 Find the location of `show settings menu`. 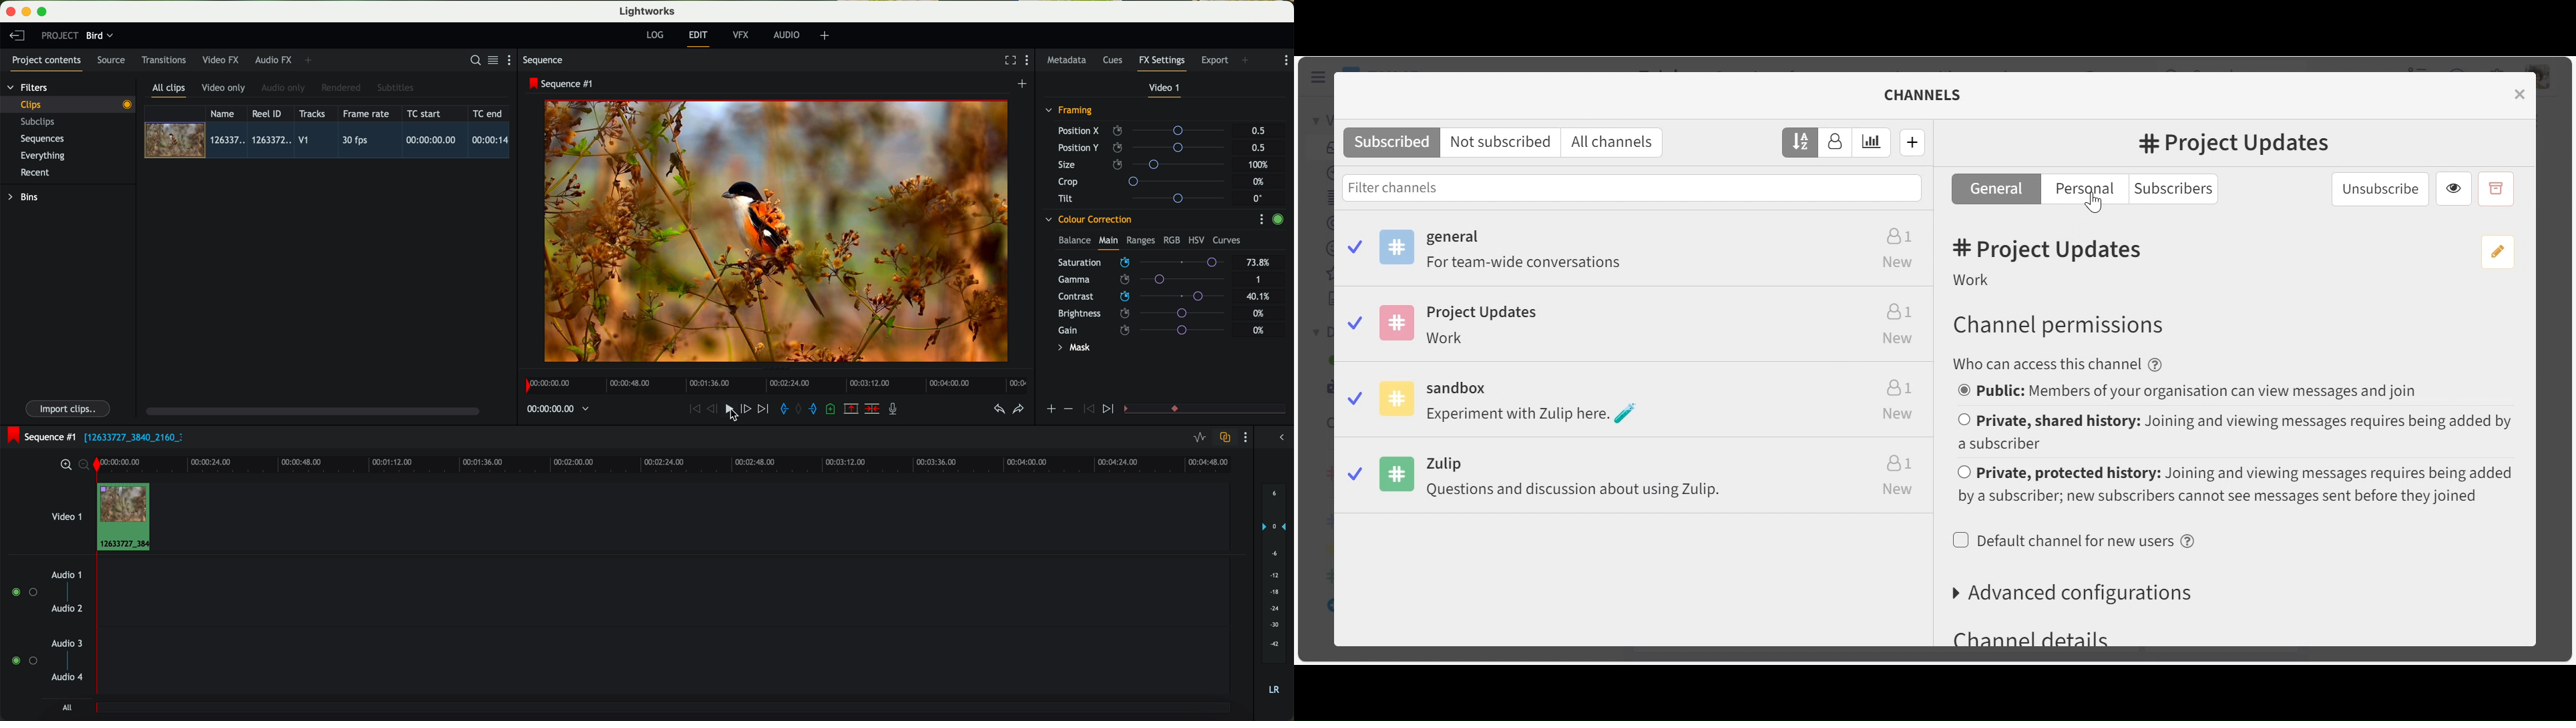

show settings menu is located at coordinates (1285, 60).